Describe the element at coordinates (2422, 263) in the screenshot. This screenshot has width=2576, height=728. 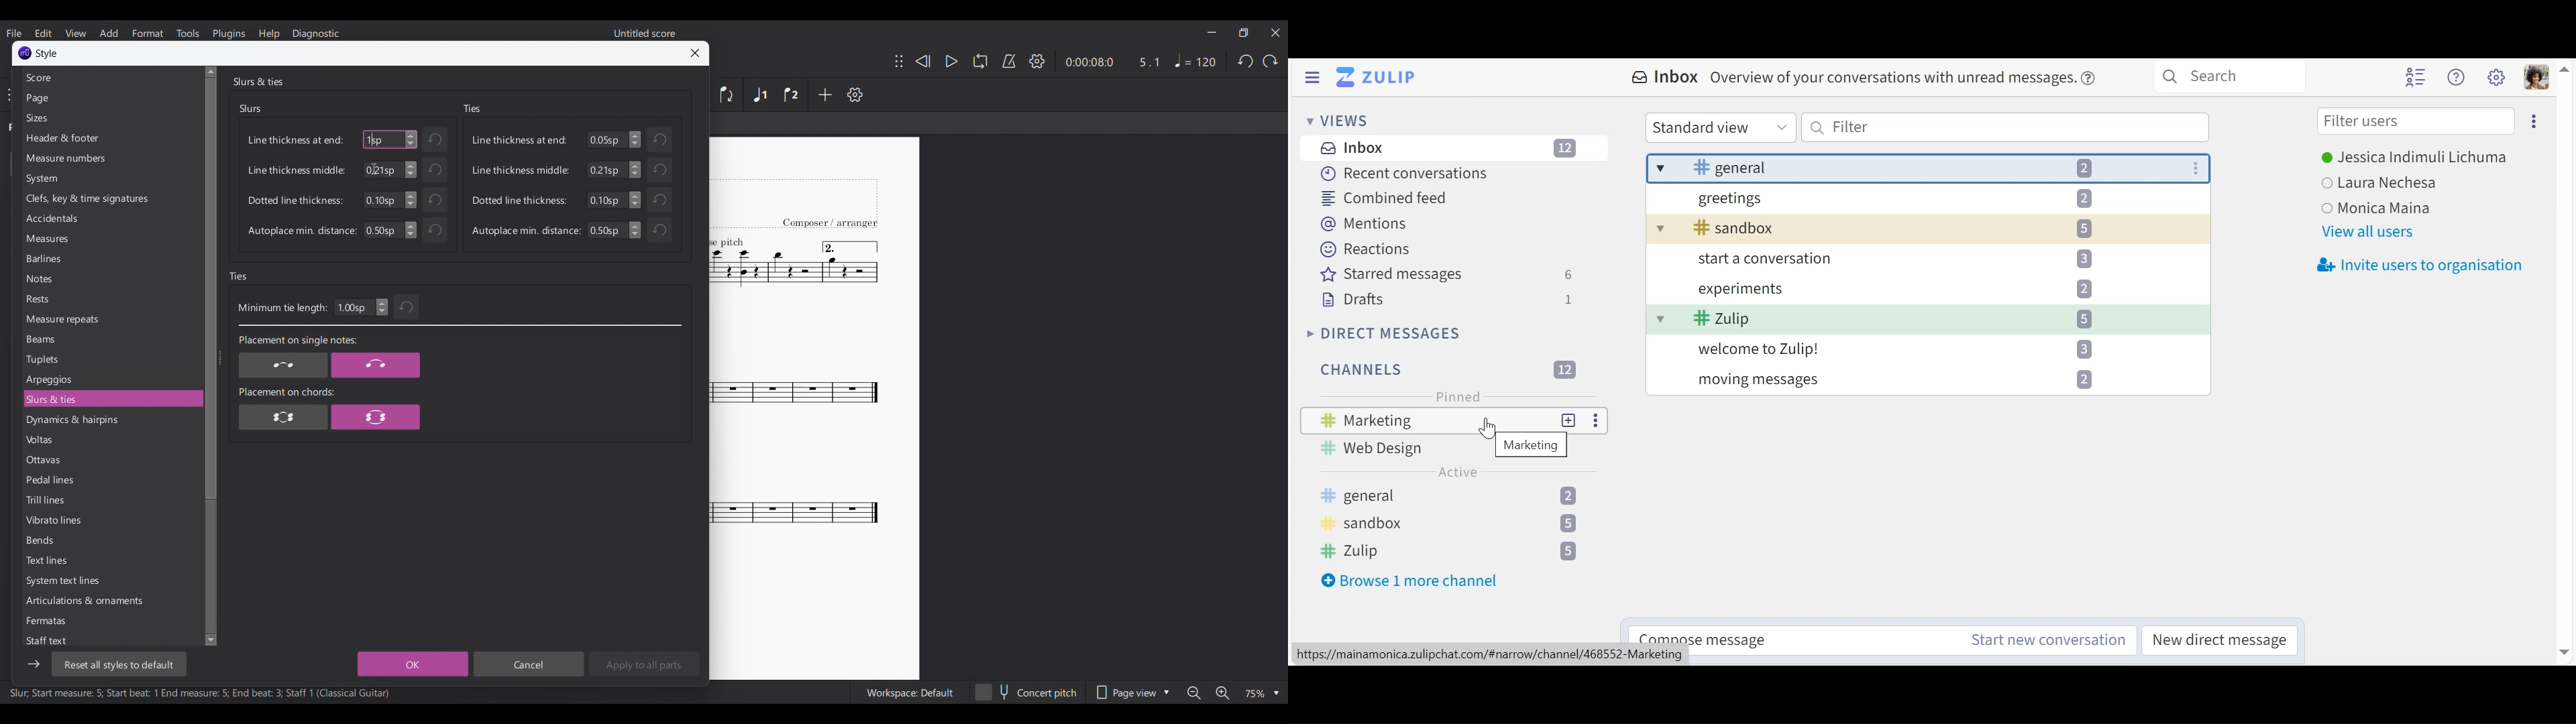
I see `Invite users to organisation` at that location.